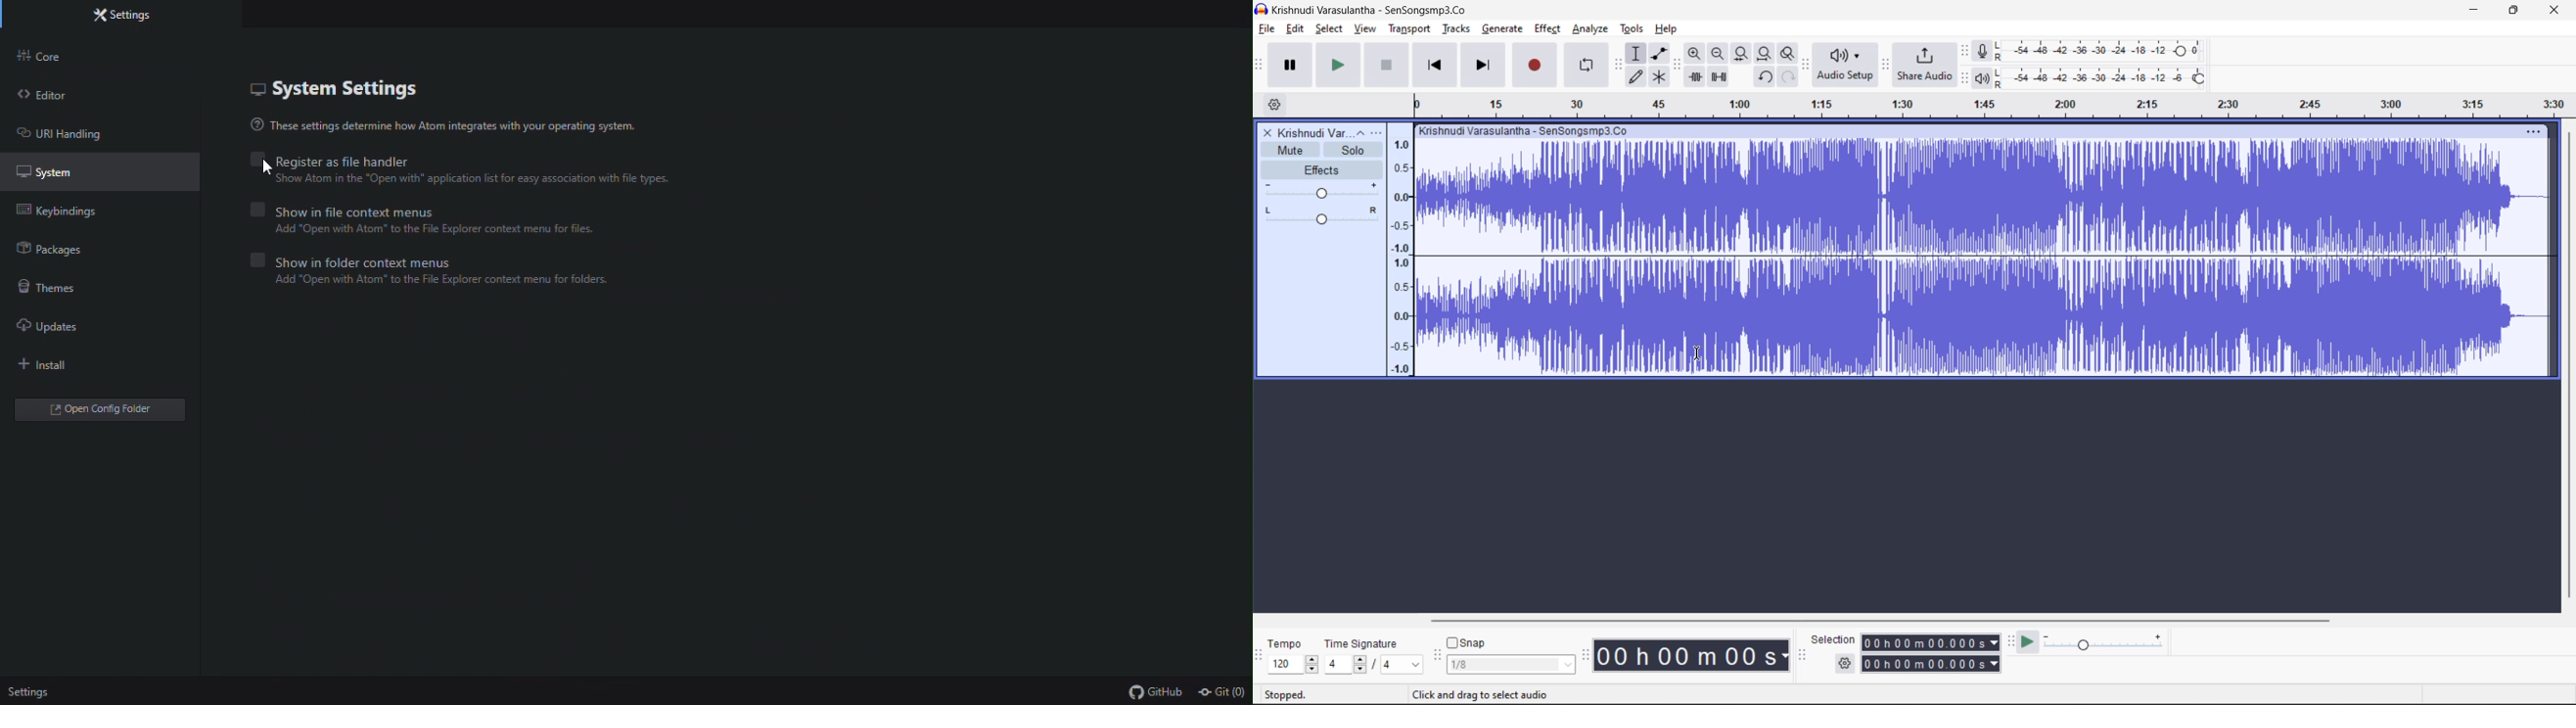 The width and height of the screenshot is (2576, 728). Describe the element at coordinates (1293, 693) in the screenshot. I see `playback status` at that location.